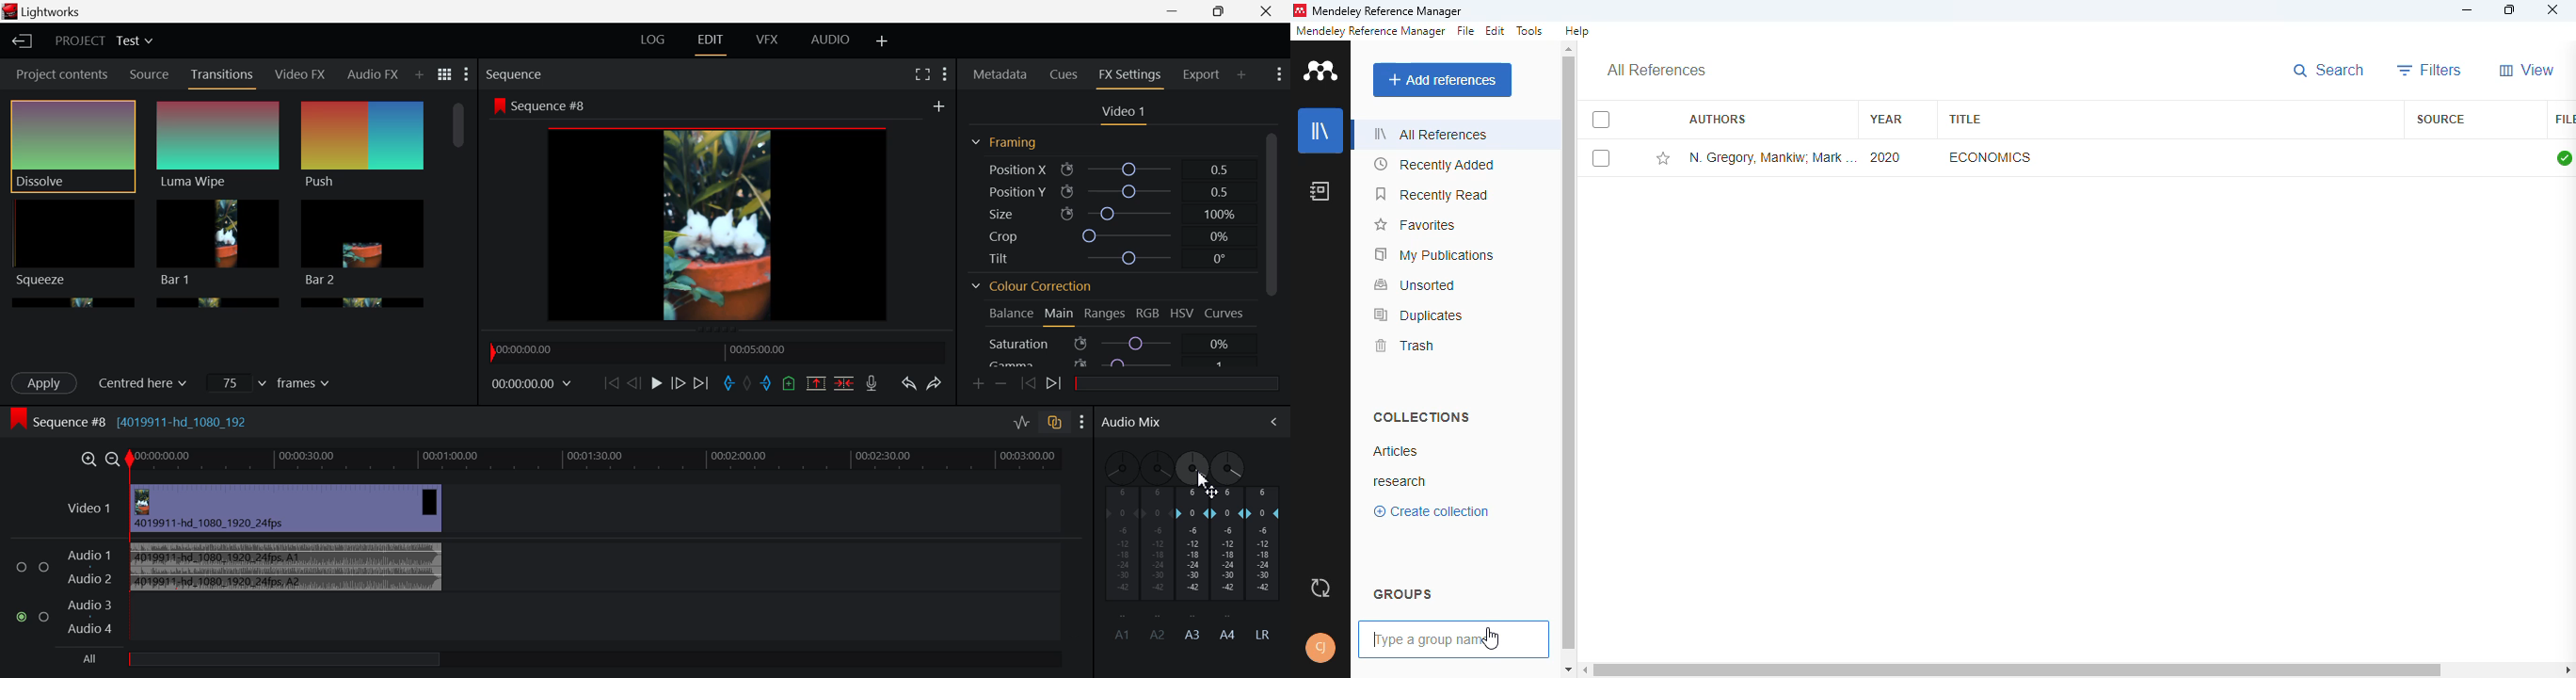 This screenshot has height=700, width=2576. What do you see at coordinates (846, 383) in the screenshot?
I see `Delete/Cut` at bounding box center [846, 383].